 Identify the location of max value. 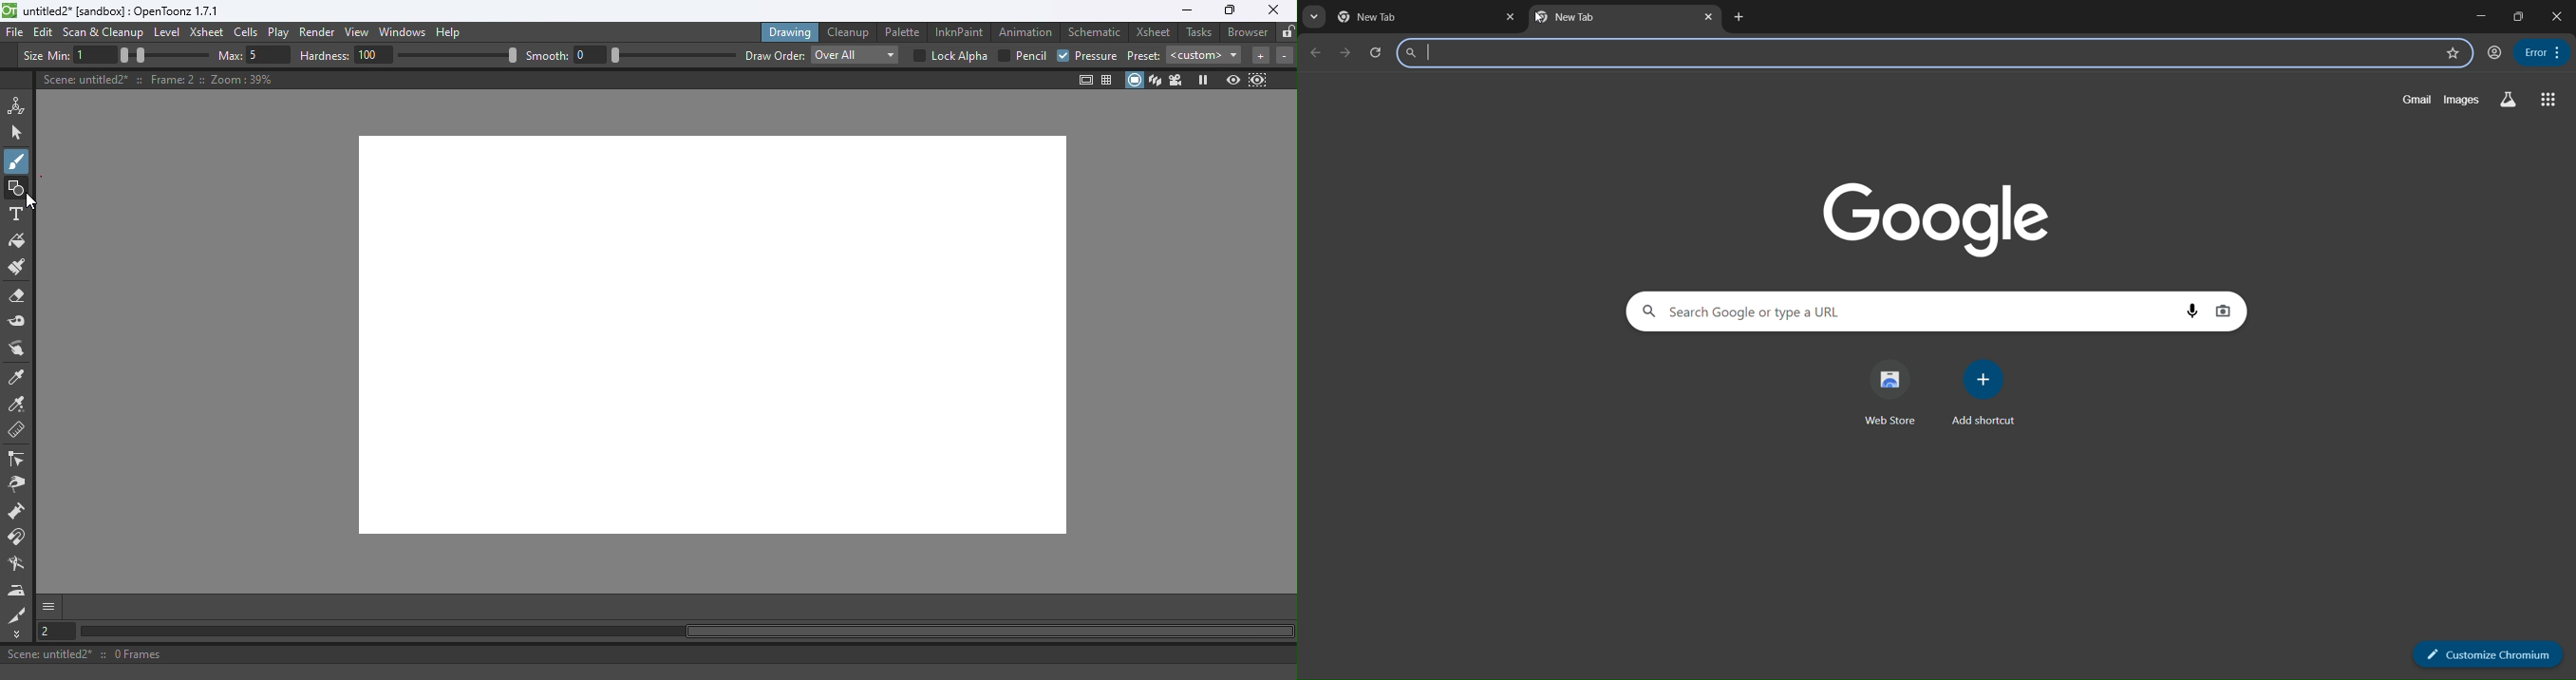
(270, 54).